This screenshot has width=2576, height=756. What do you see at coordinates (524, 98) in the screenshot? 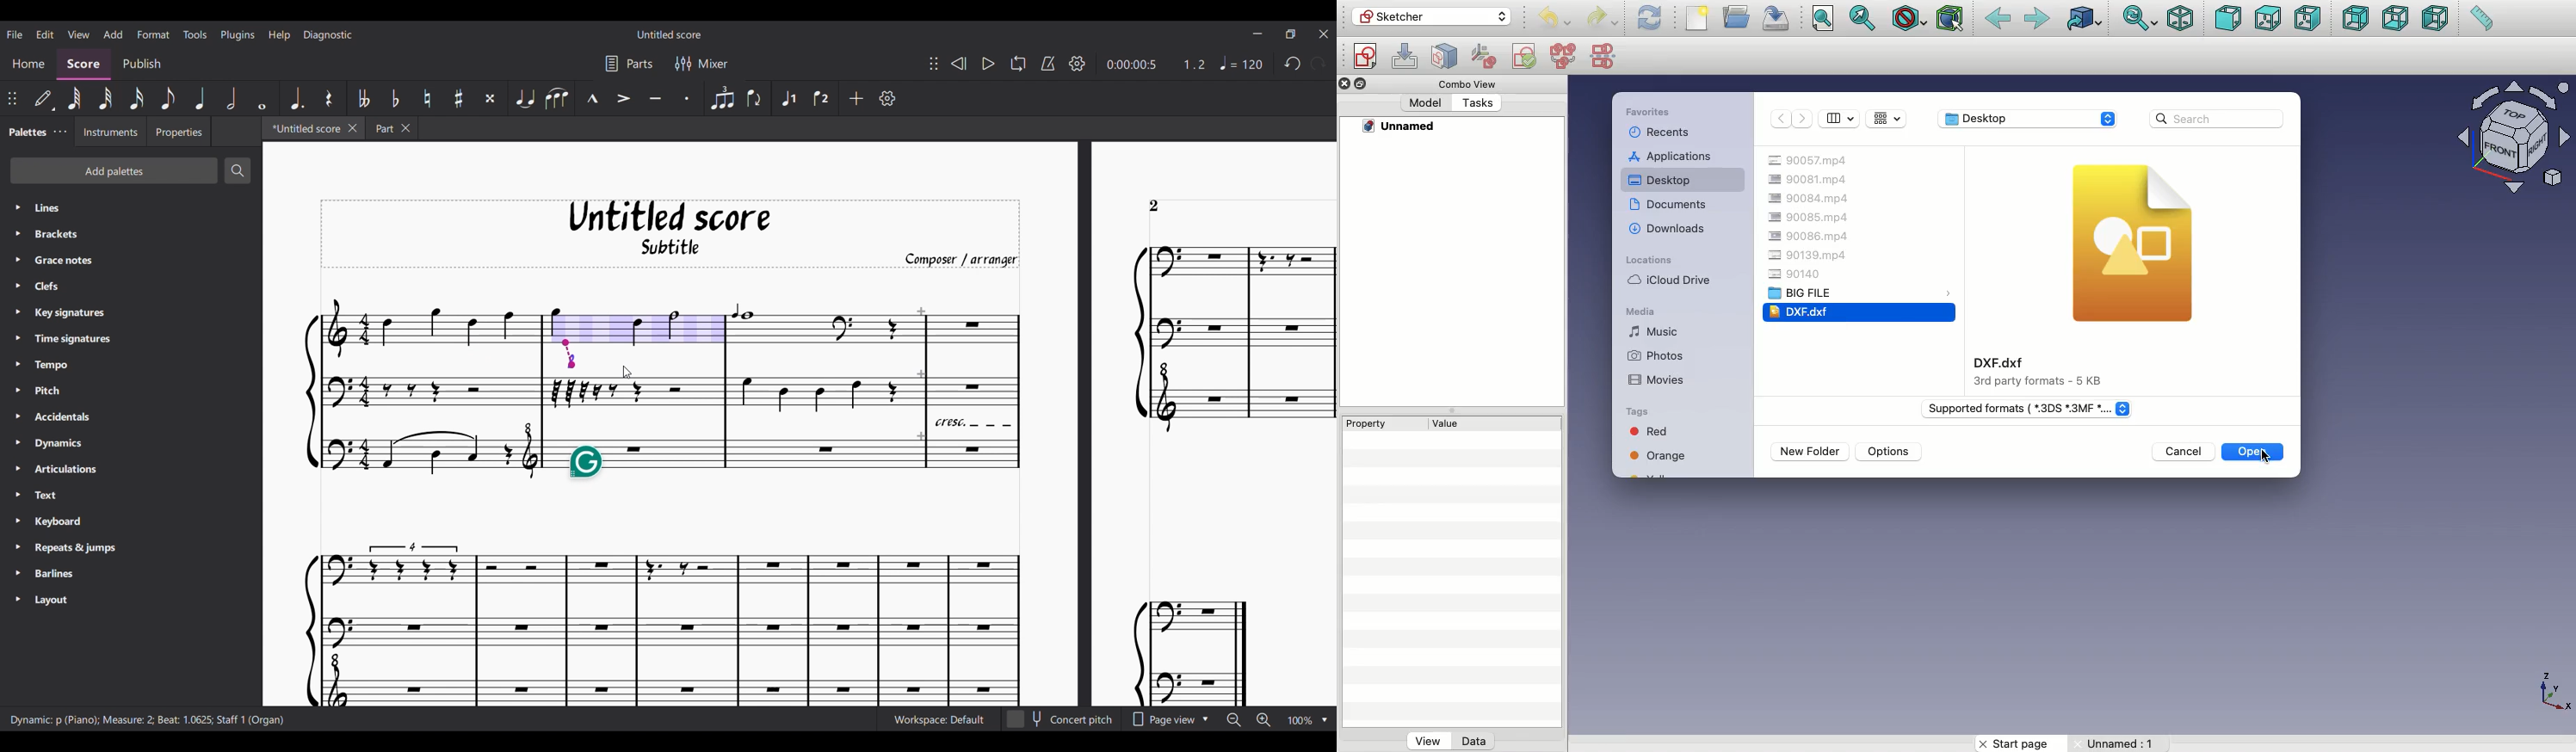
I see `Tie` at bounding box center [524, 98].